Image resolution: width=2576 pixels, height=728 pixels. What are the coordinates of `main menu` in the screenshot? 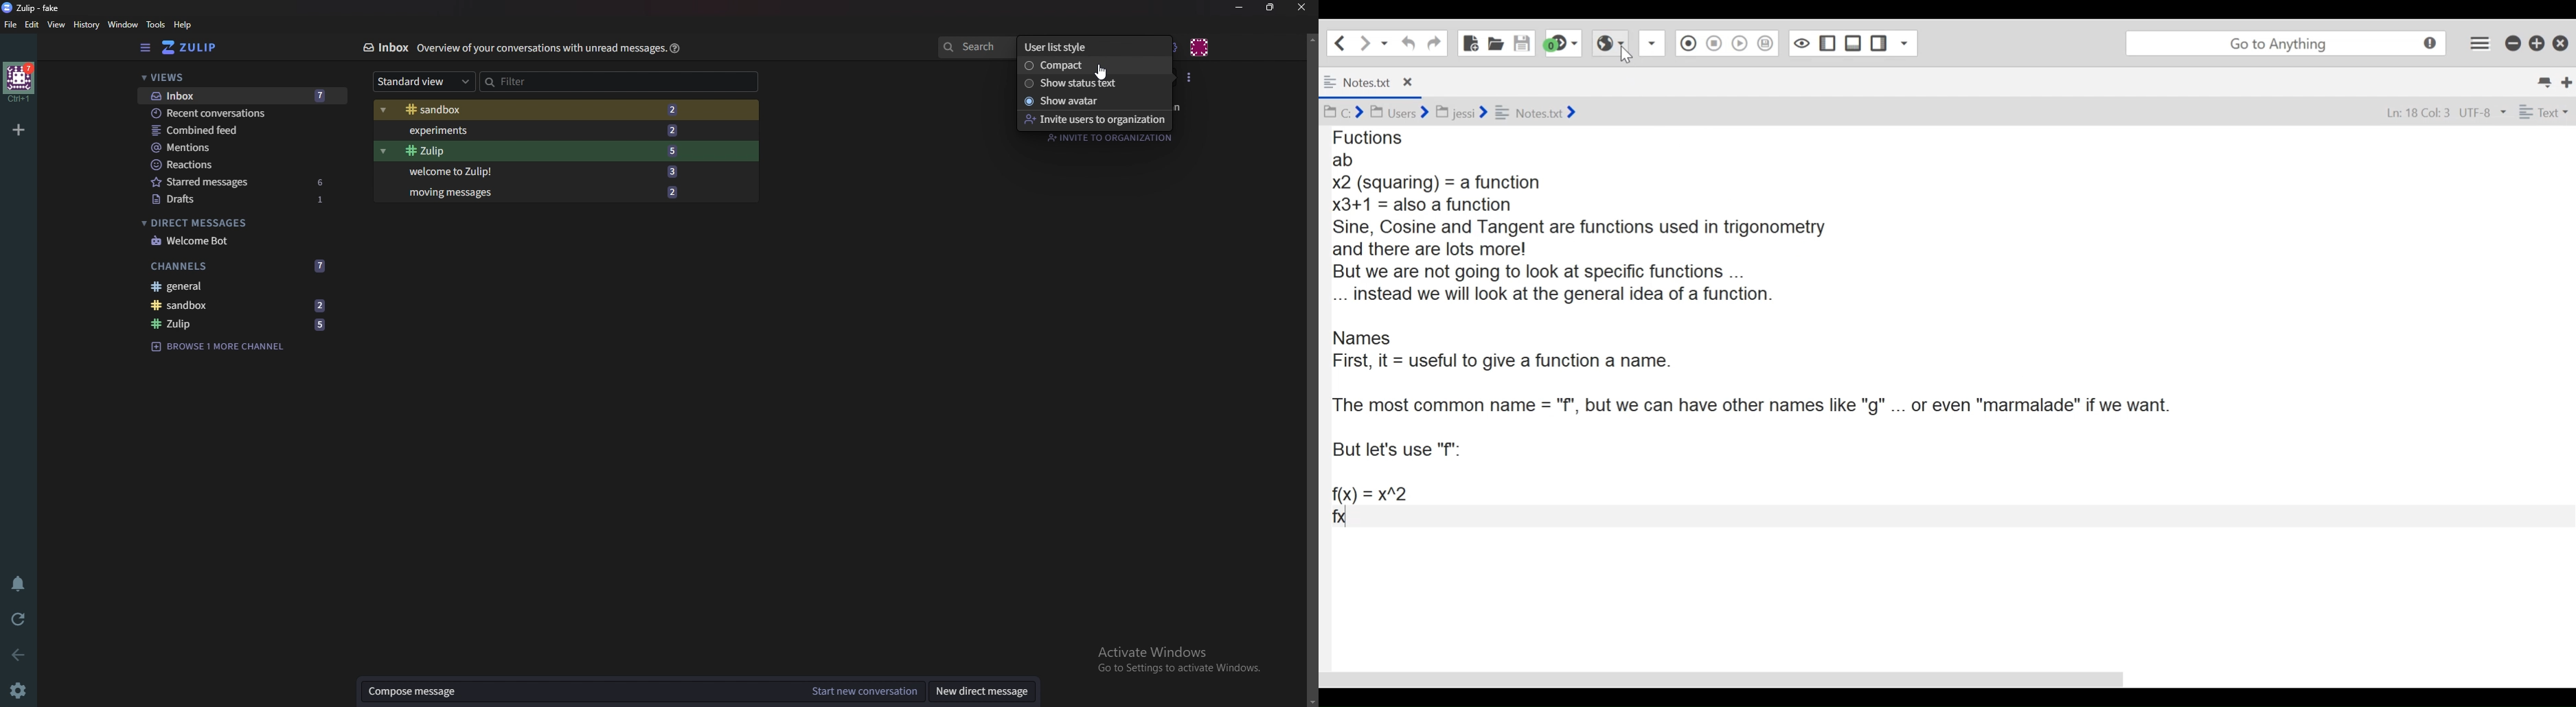 It's located at (1172, 47).